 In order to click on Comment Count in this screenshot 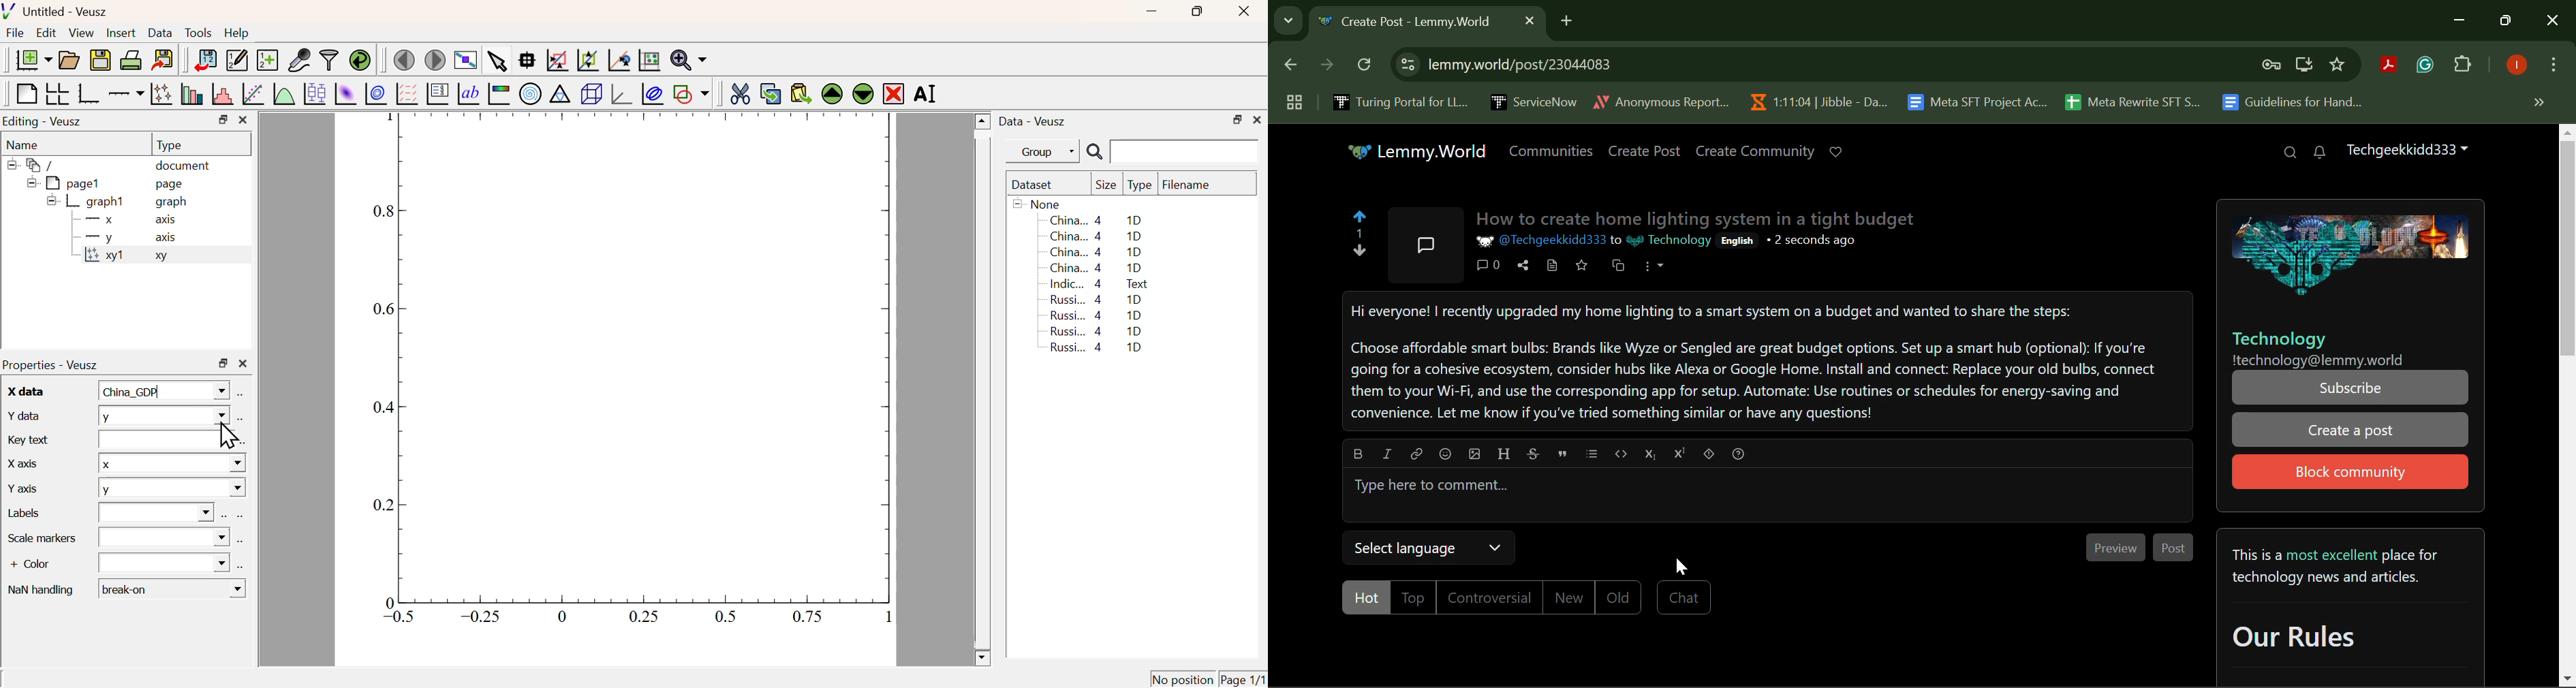, I will do `click(1487, 264)`.